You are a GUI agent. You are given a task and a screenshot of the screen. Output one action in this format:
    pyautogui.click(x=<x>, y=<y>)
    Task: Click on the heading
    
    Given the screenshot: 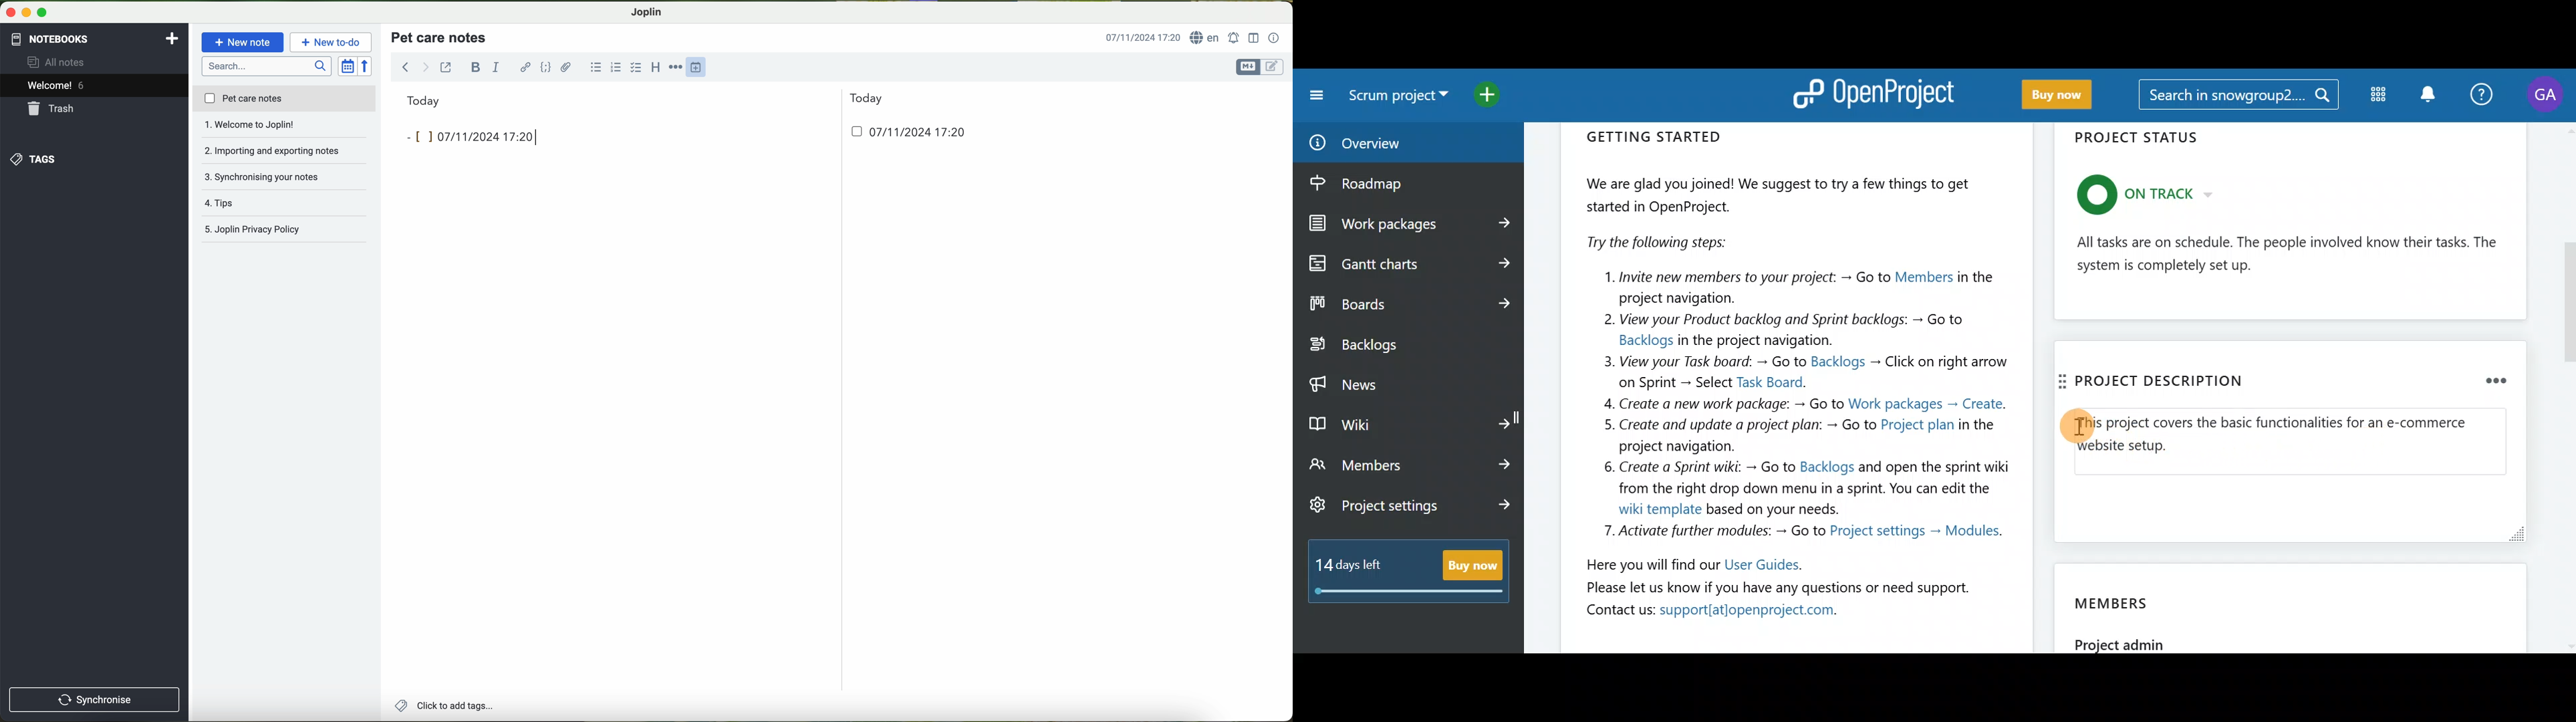 What is the action you would take?
    pyautogui.click(x=656, y=67)
    